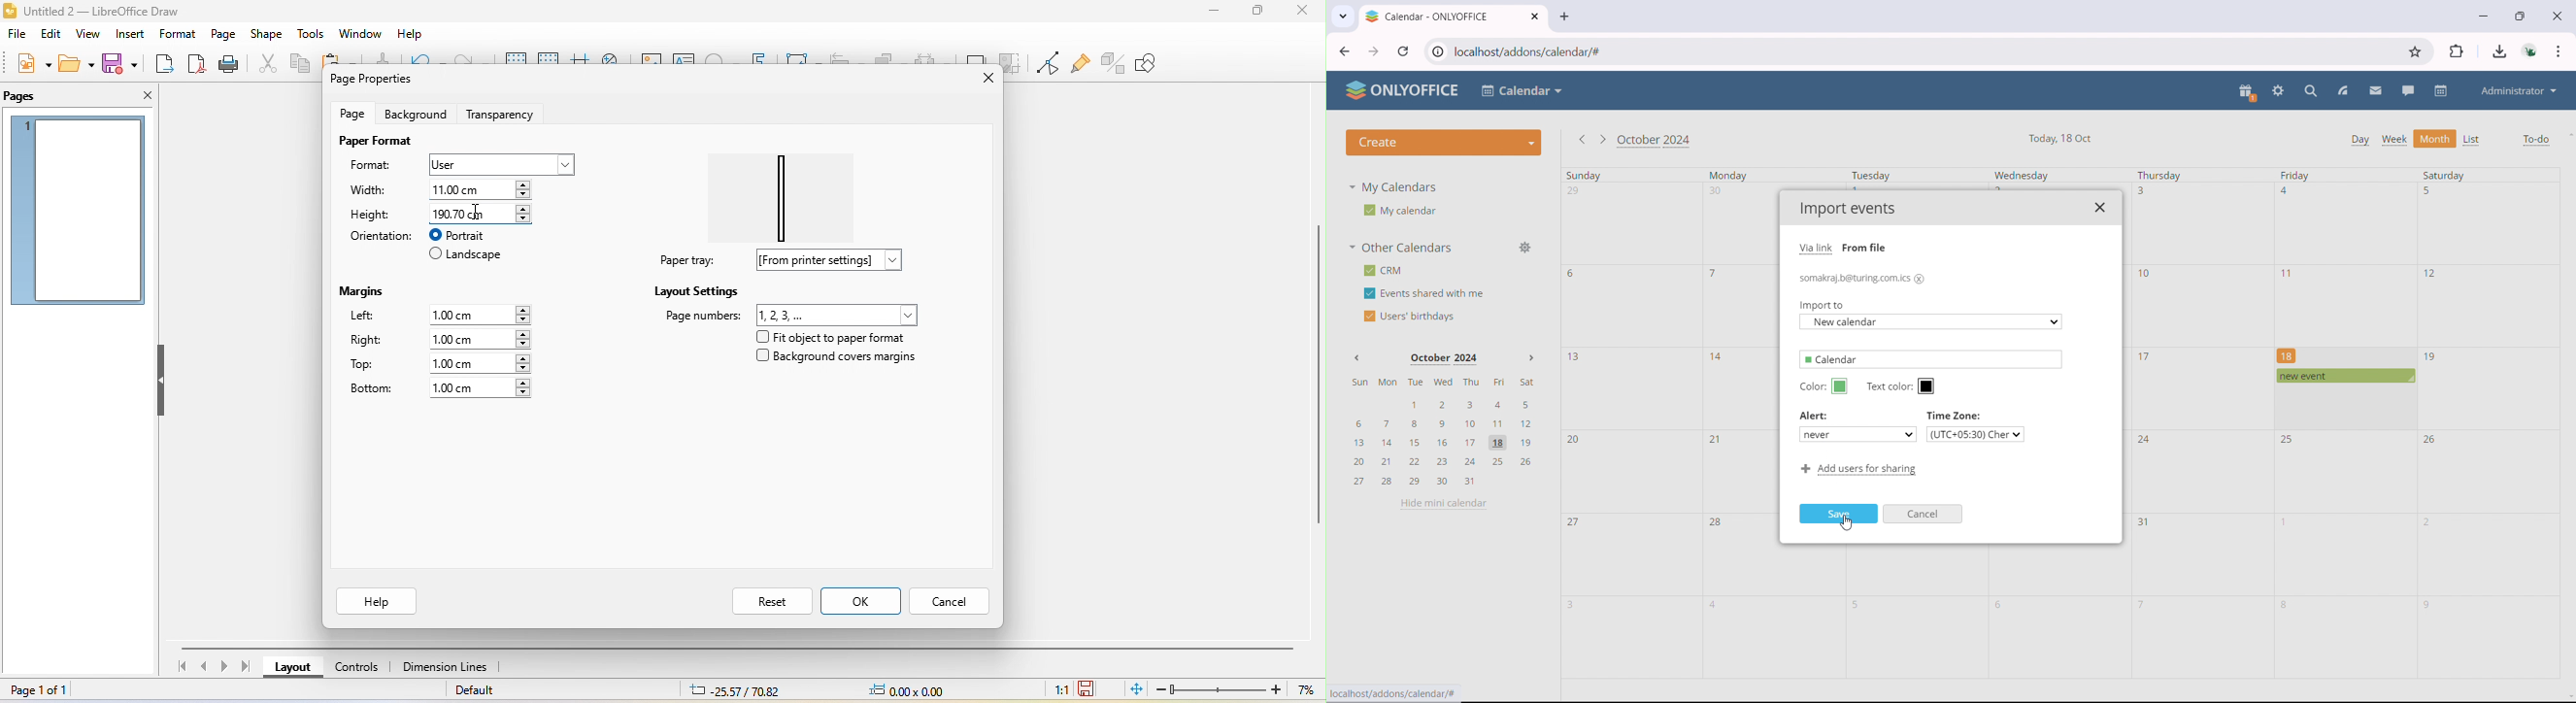  Describe the element at coordinates (180, 669) in the screenshot. I see `first page` at that location.